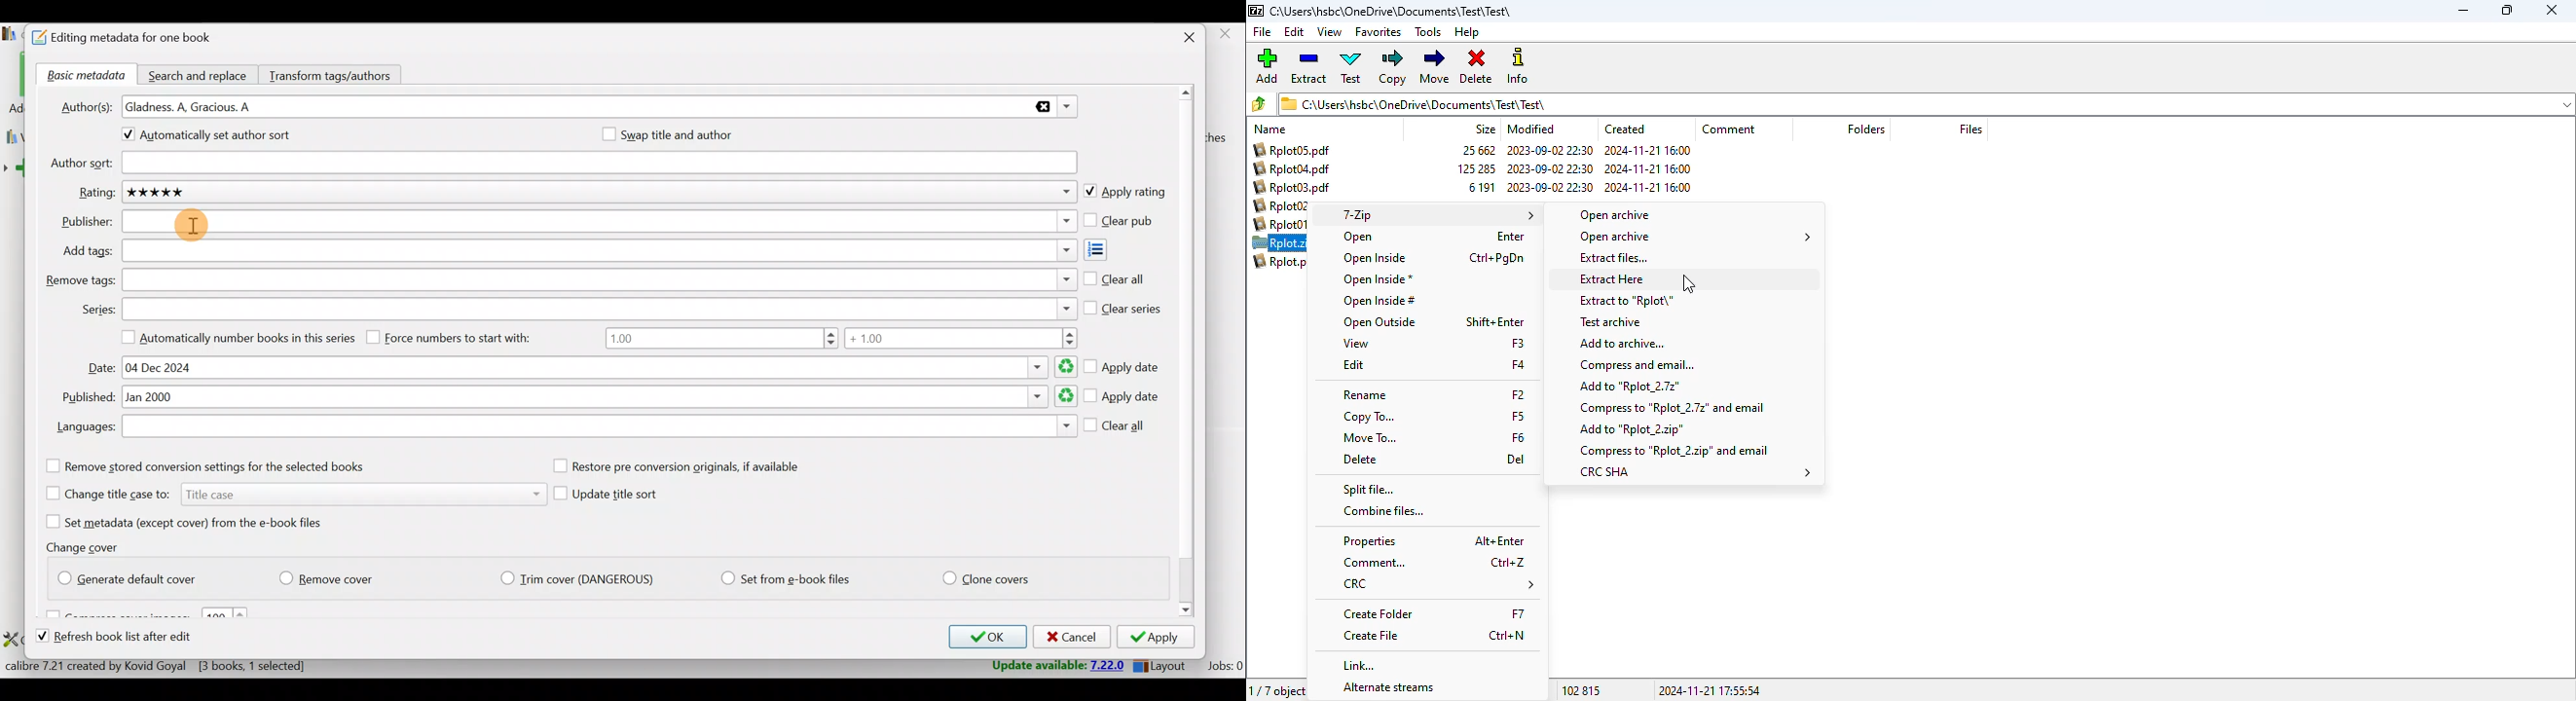 The image size is (2576, 728). Describe the element at coordinates (1708, 690) in the screenshot. I see `2024-11-21 17:55:54` at that location.